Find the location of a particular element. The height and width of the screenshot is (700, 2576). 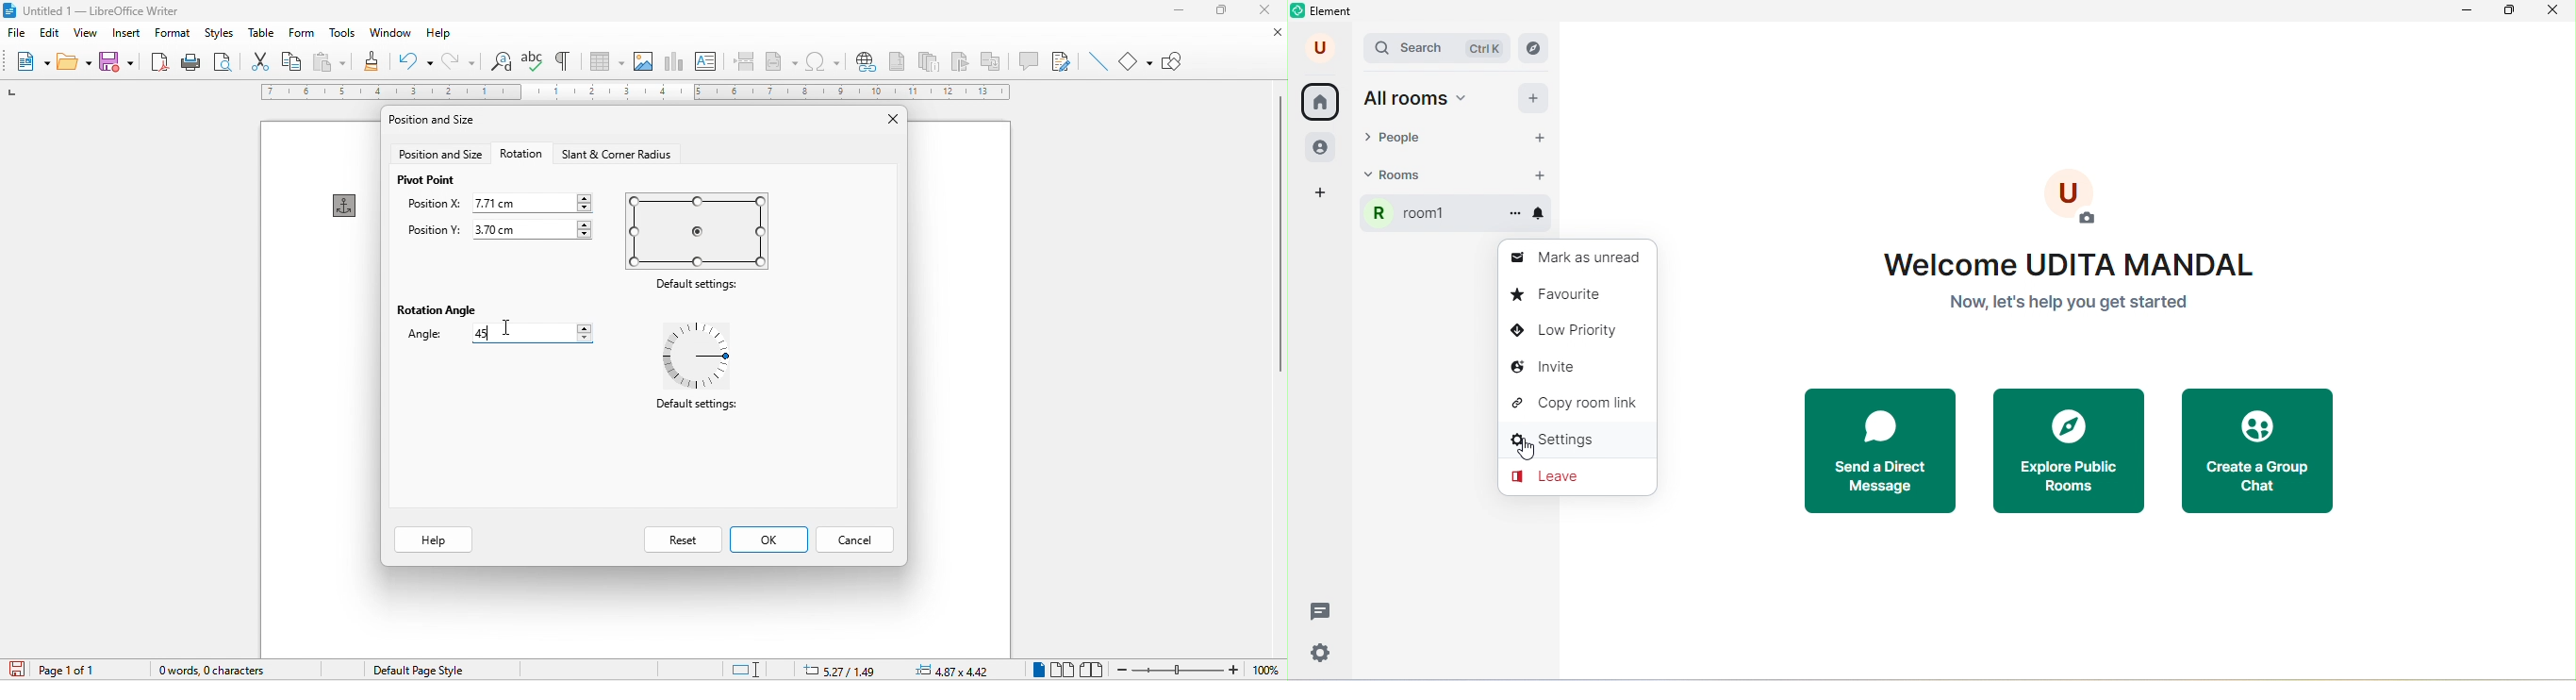

rooms is located at coordinates (1412, 179).